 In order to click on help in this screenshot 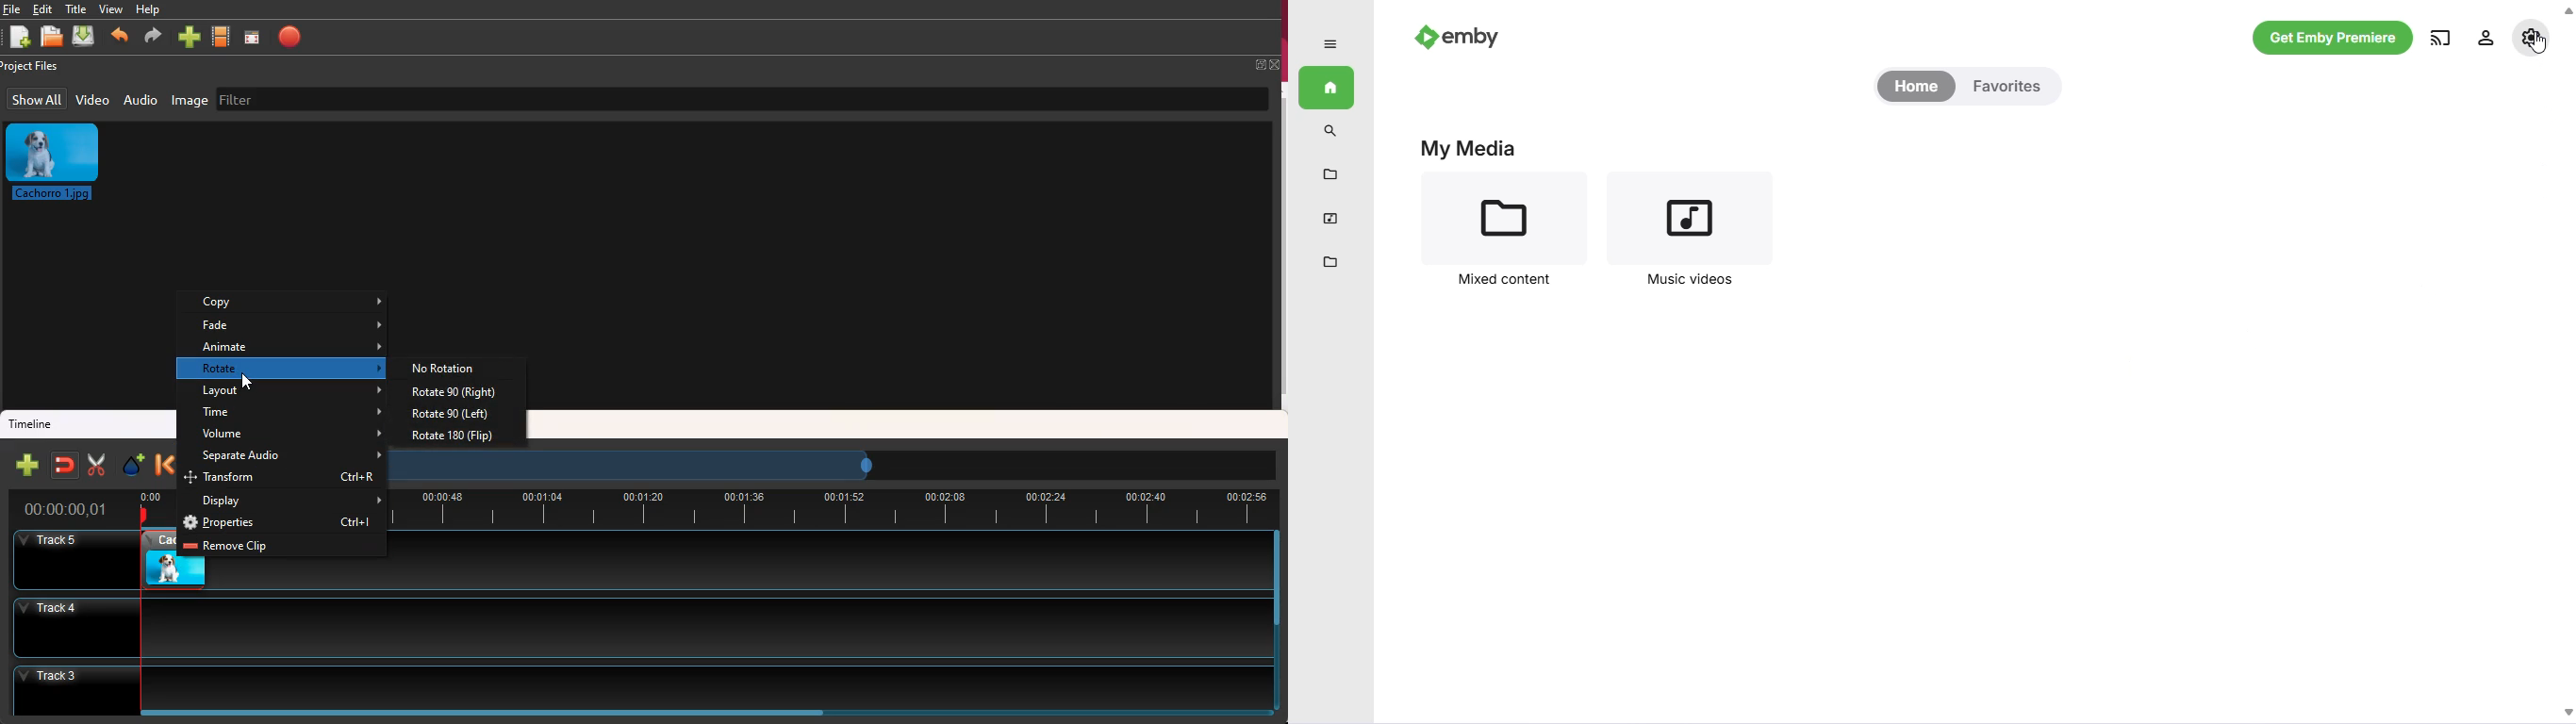, I will do `click(151, 9)`.